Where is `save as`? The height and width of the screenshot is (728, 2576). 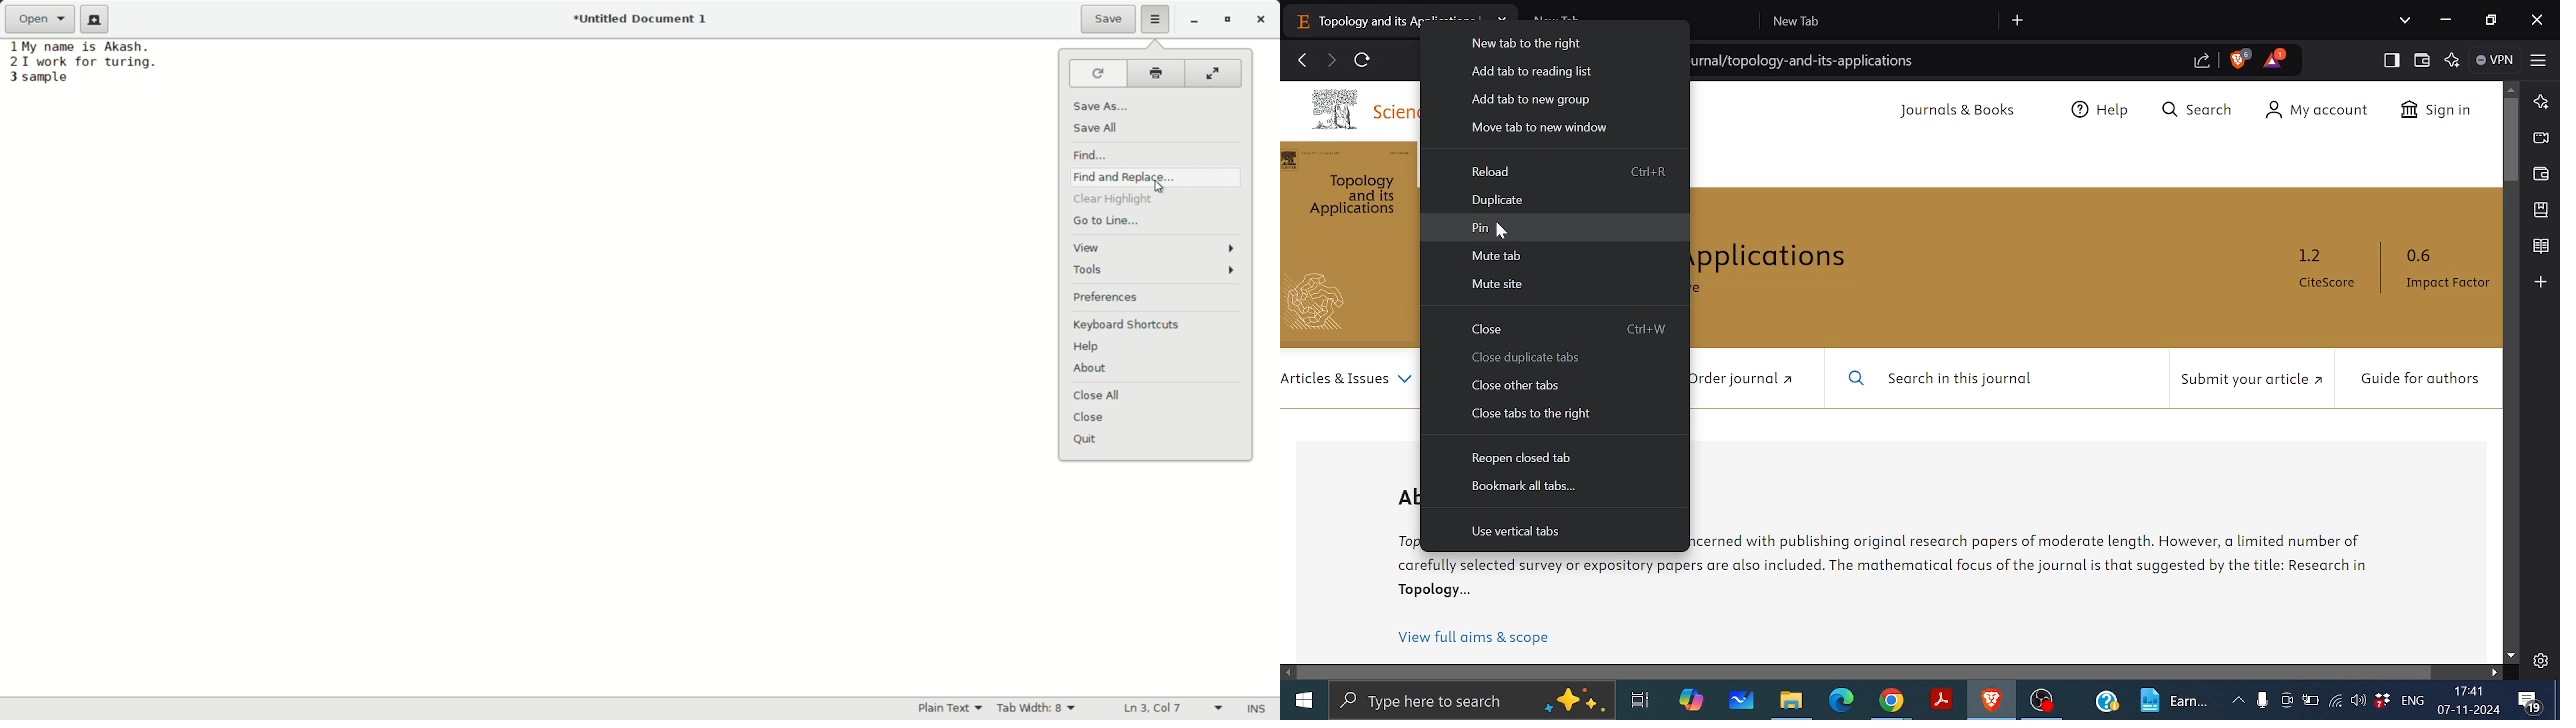
save as is located at coordinates (1103, 104).